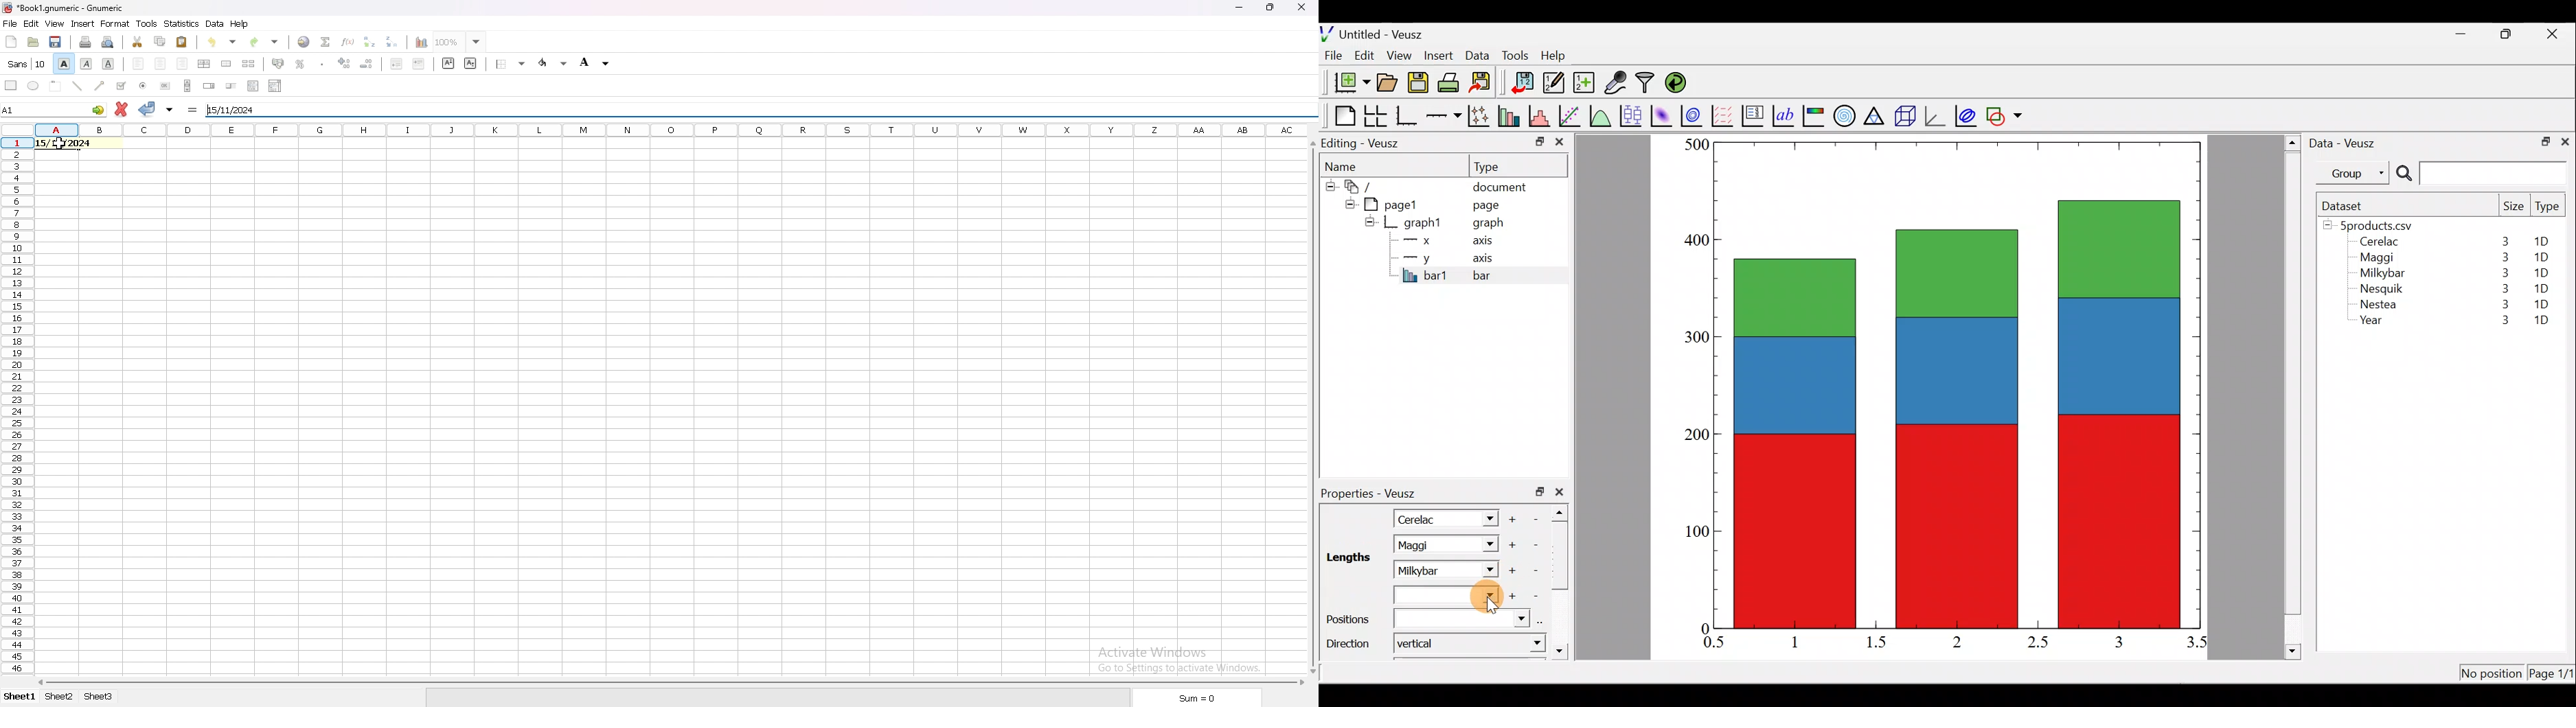 Image resolution: width=2576 pixels, height=728 pixels. Describe the element at coordinates (34, 42) in the screenshot. I see `open` at that location.